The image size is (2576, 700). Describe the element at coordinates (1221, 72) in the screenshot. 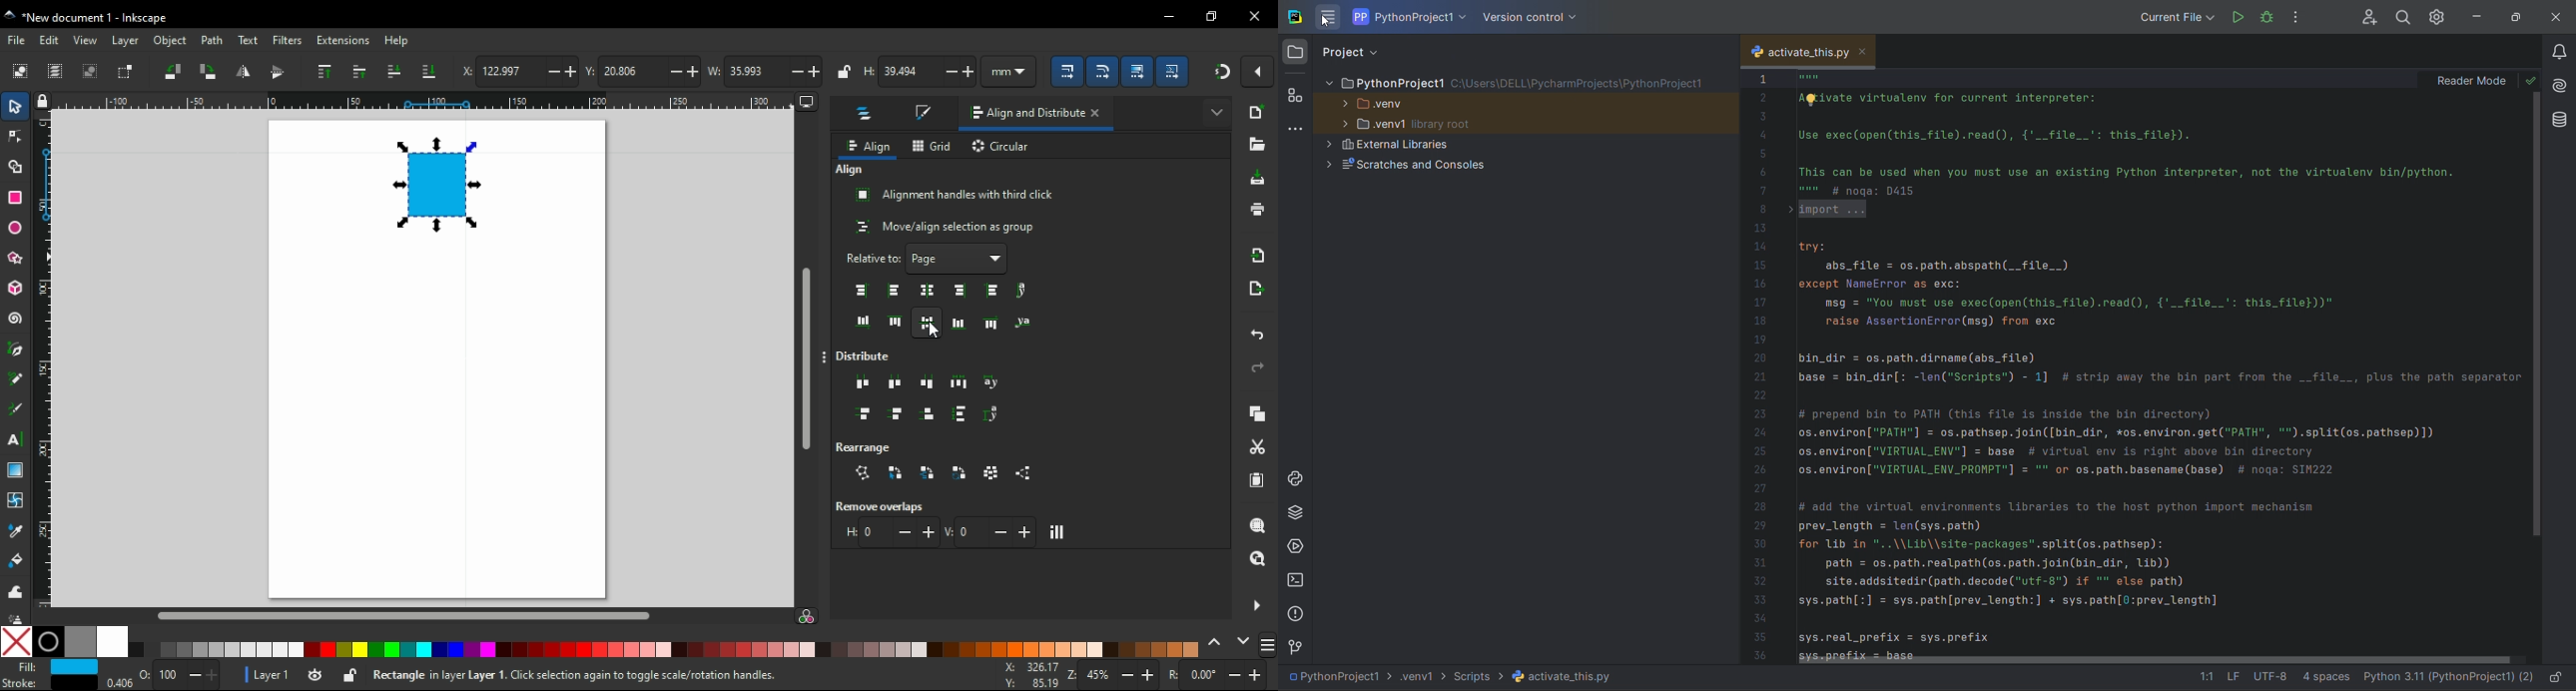

I see `snap` at that location.